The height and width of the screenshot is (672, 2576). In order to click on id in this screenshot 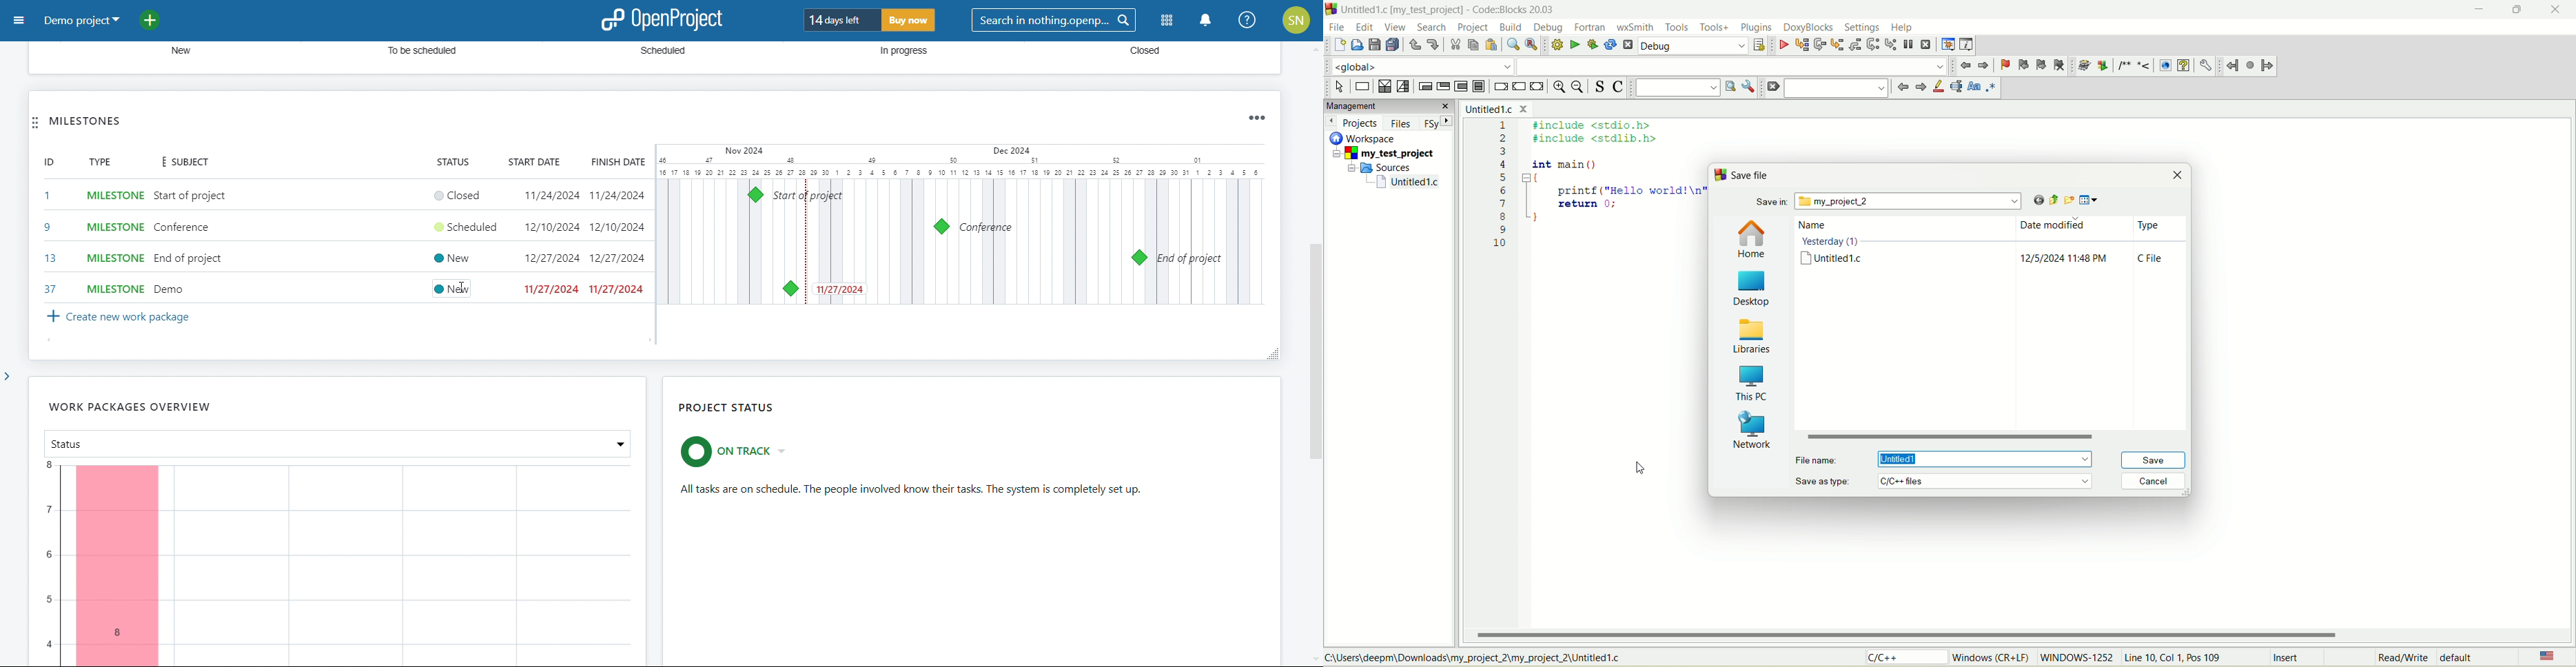, I will do `click(48, 163)`.